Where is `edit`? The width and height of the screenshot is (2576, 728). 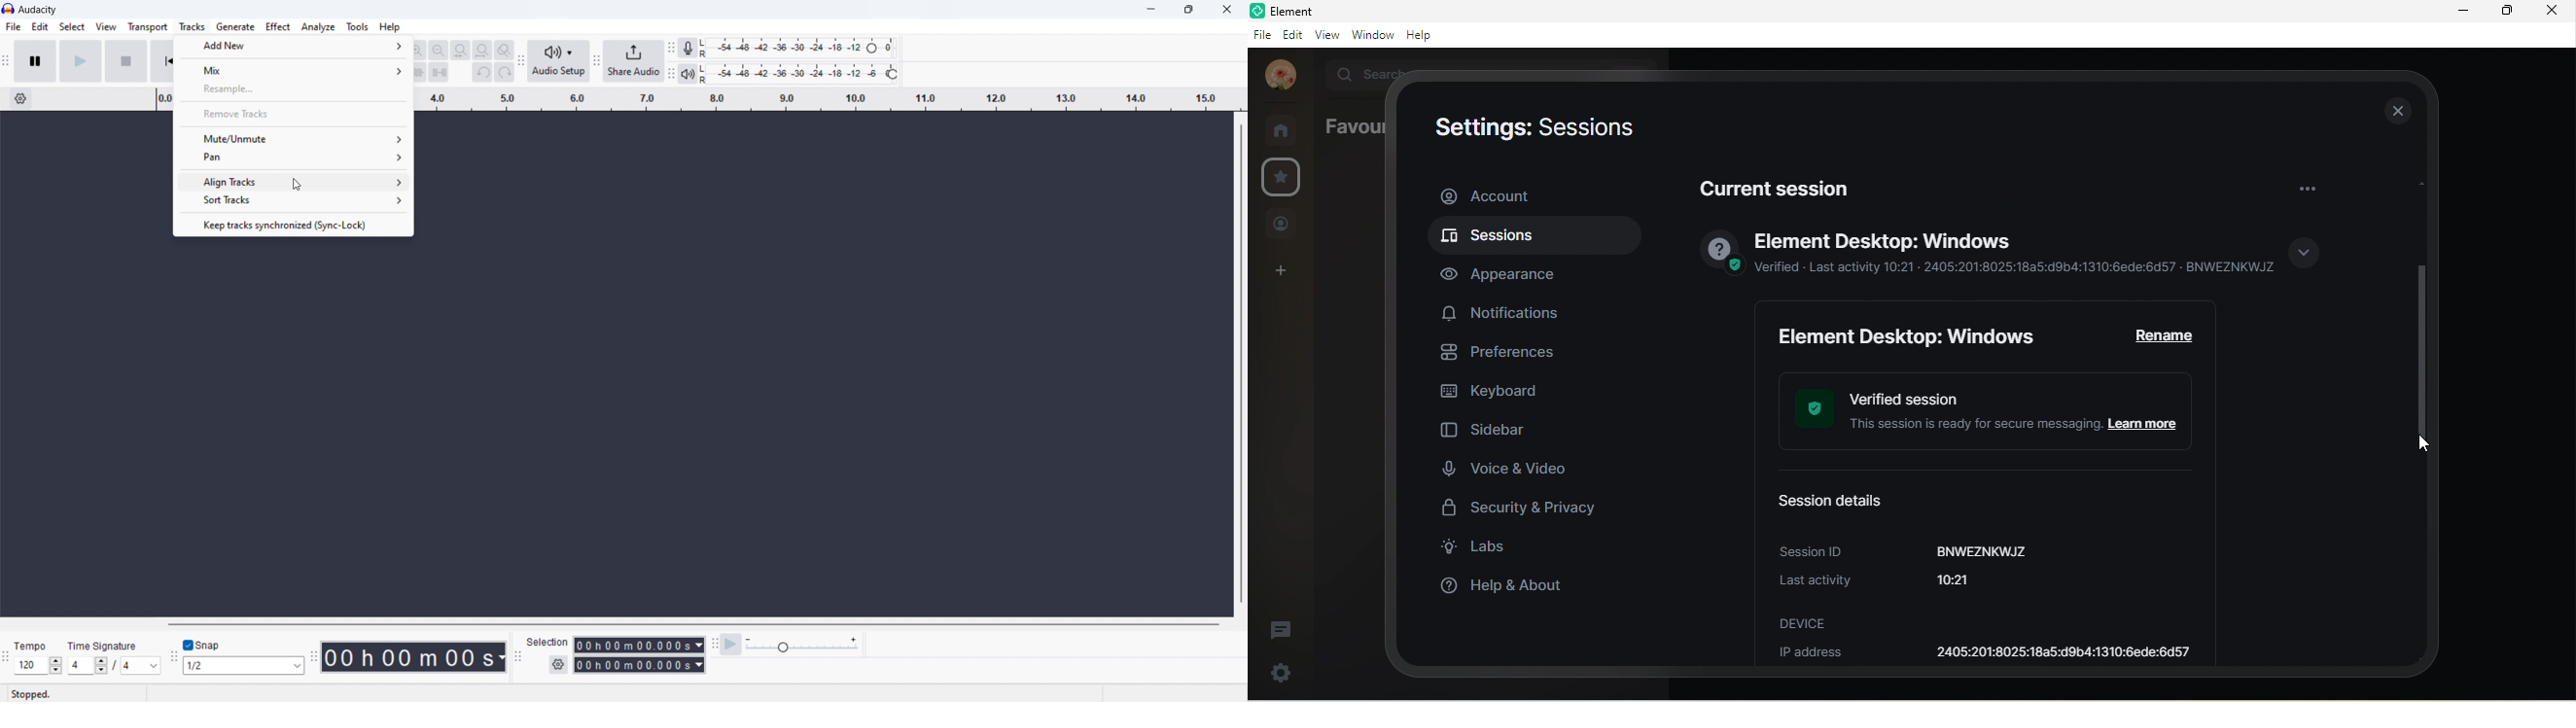 edit is located at coordinates (40, 27).